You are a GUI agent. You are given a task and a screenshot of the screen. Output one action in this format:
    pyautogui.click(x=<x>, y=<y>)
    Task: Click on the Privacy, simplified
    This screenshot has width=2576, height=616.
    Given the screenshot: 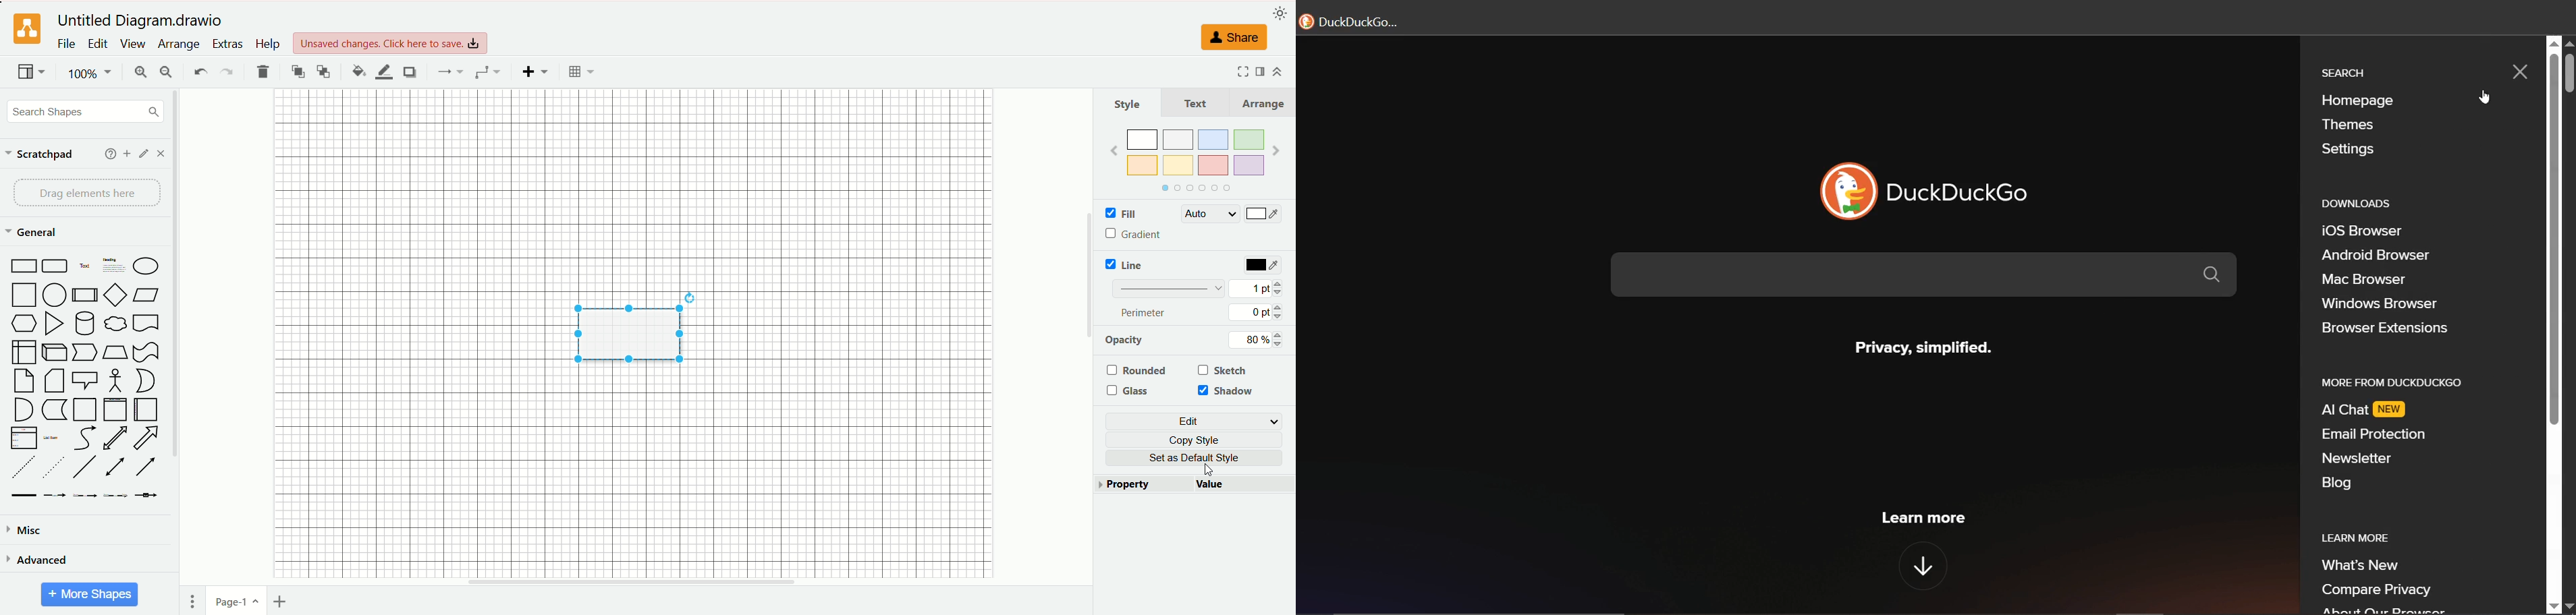 What is the action you would take?
    pyautogui.click(x=1920, y=345)
    